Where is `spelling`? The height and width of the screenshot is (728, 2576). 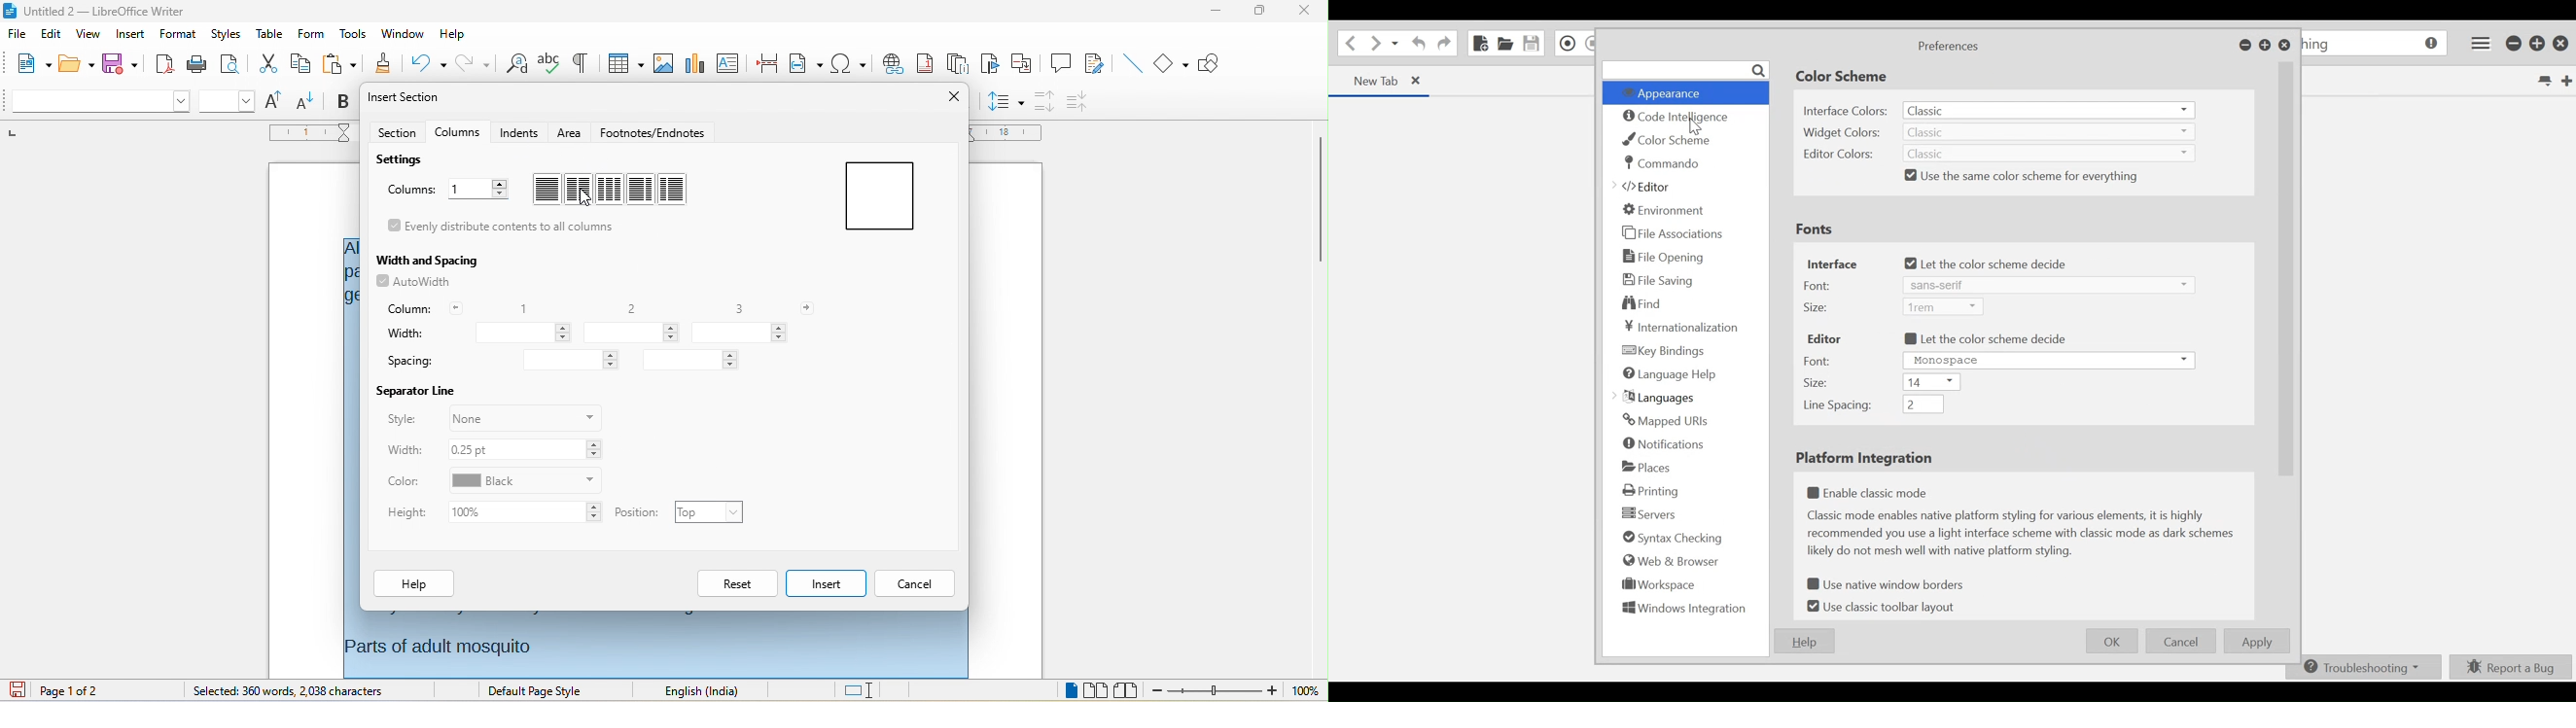 spelling is located at coordinates (551, 64).